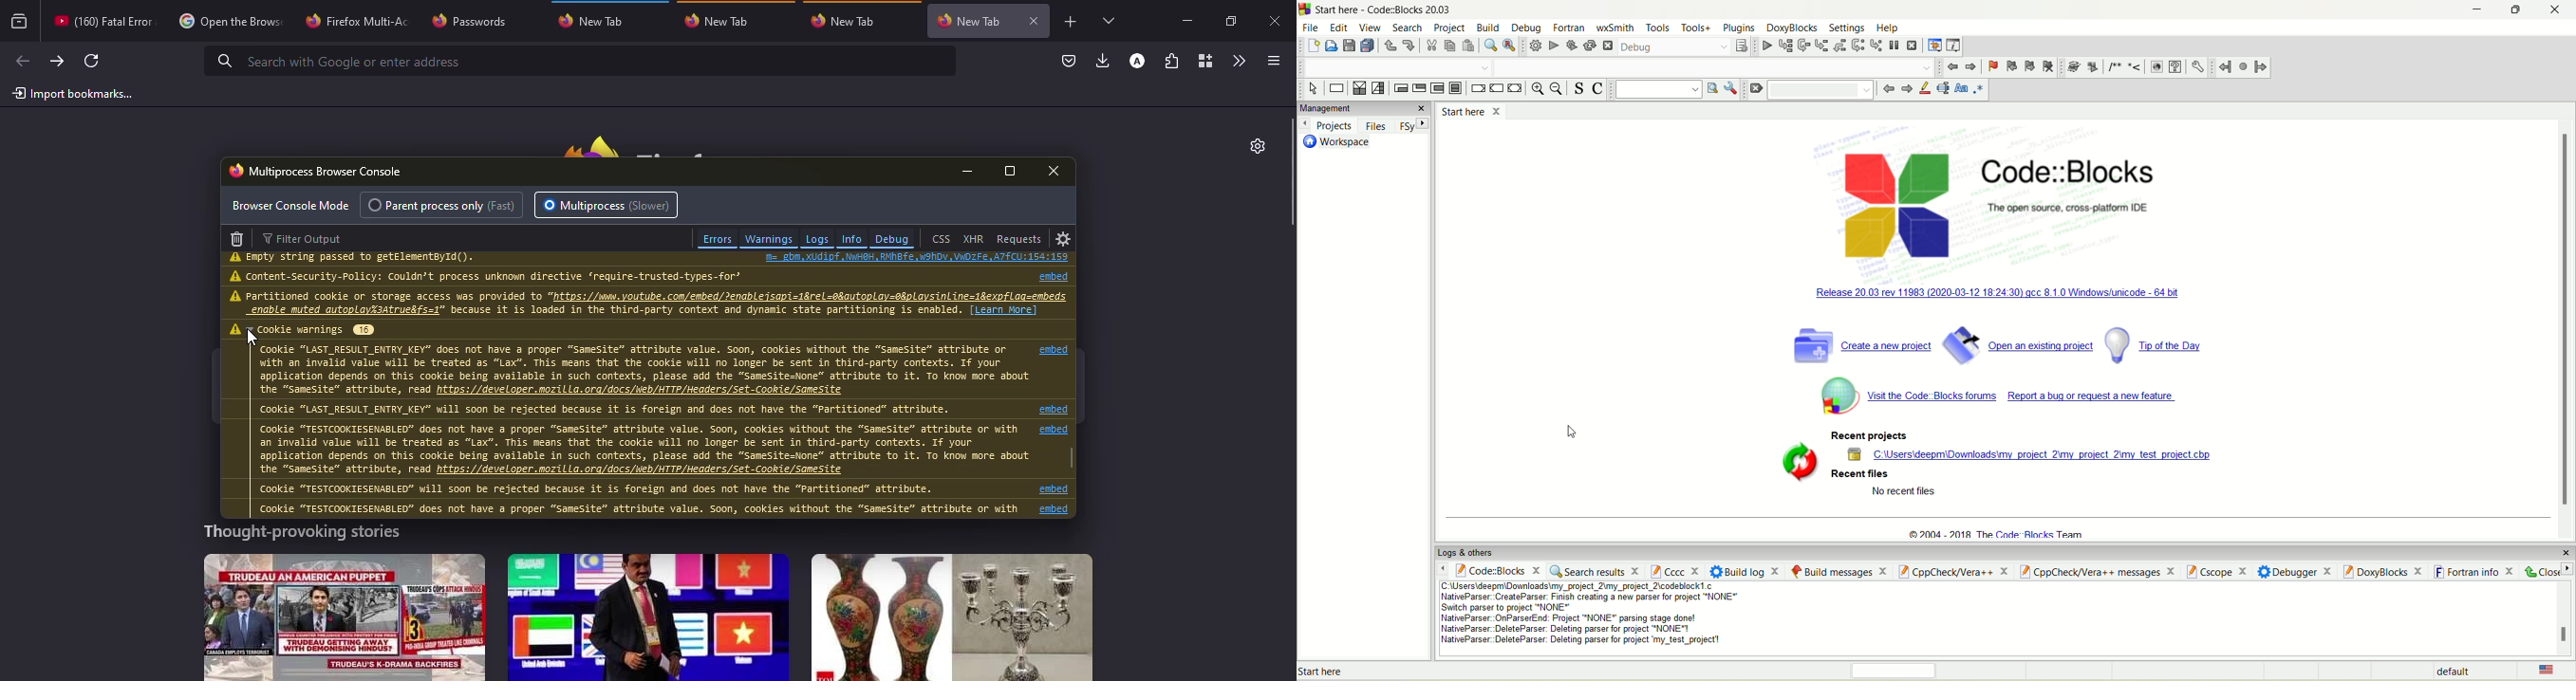  I want to click on settings, so click(1845, 28).